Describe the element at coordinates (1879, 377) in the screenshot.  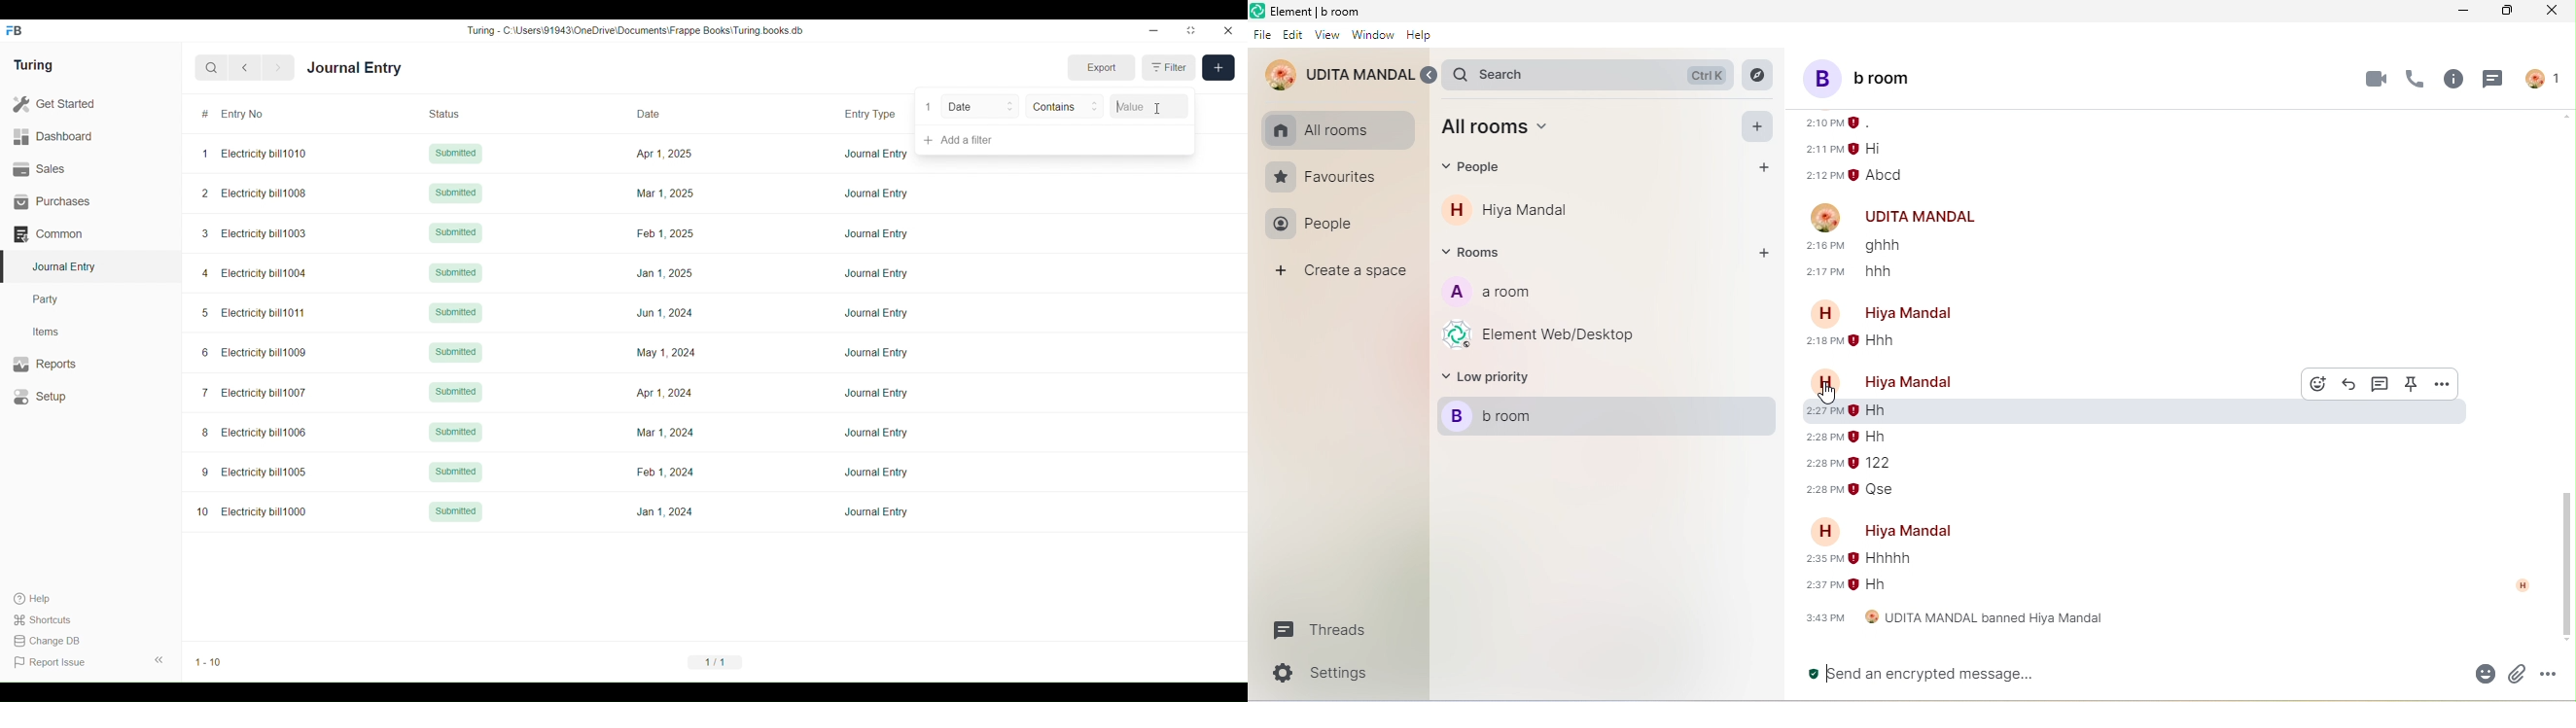
I see `account name- hiya mandal` at that location.